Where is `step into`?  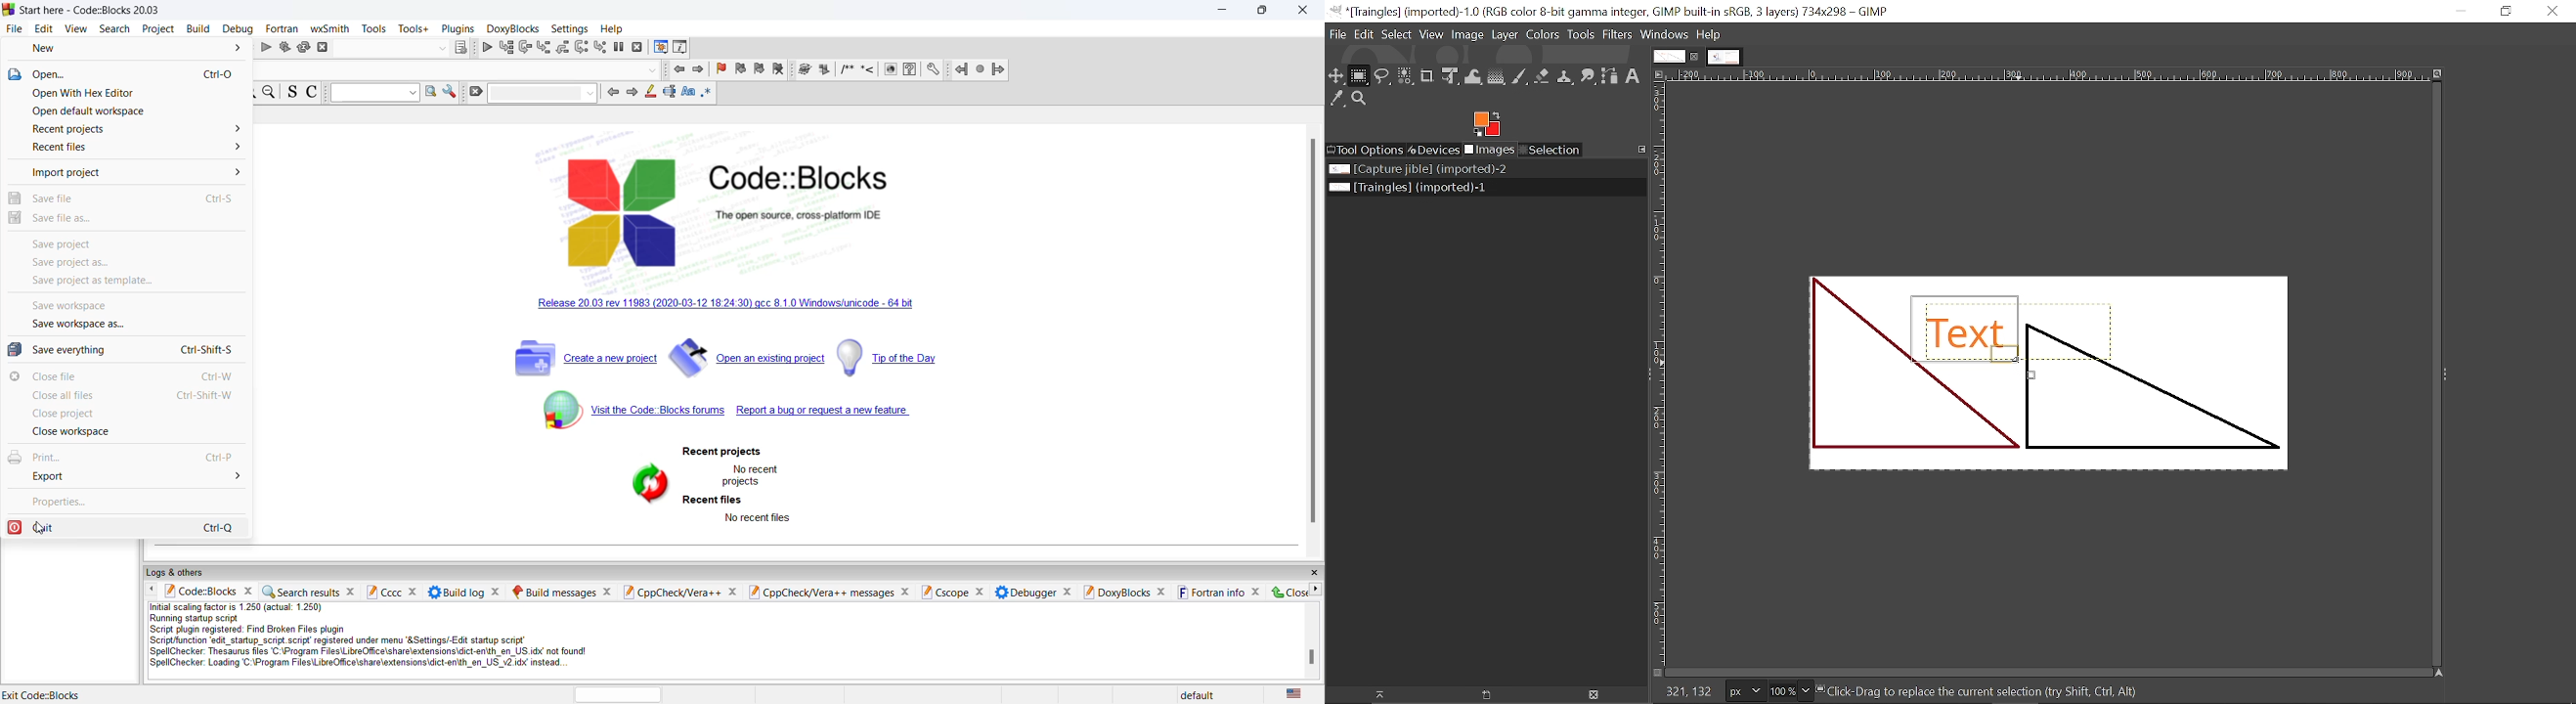
step into is located at coordinates (562, 47).